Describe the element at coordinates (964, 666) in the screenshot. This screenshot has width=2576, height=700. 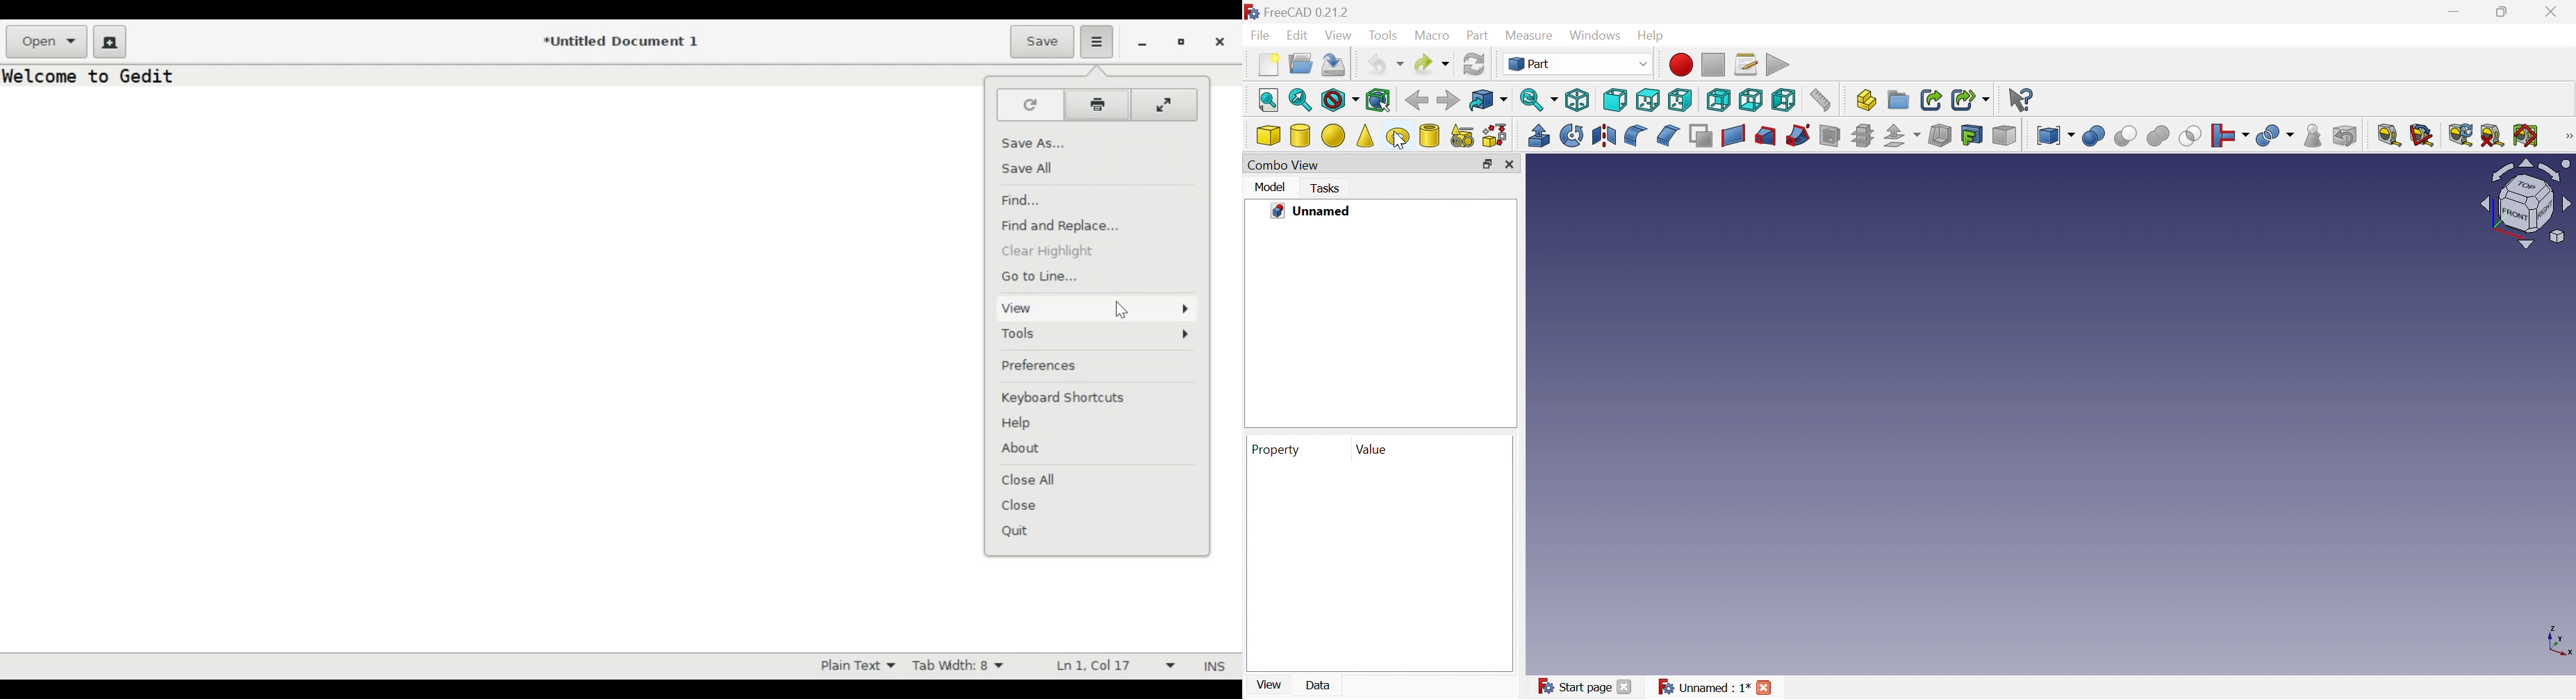
I see `Tab Width` at that location.